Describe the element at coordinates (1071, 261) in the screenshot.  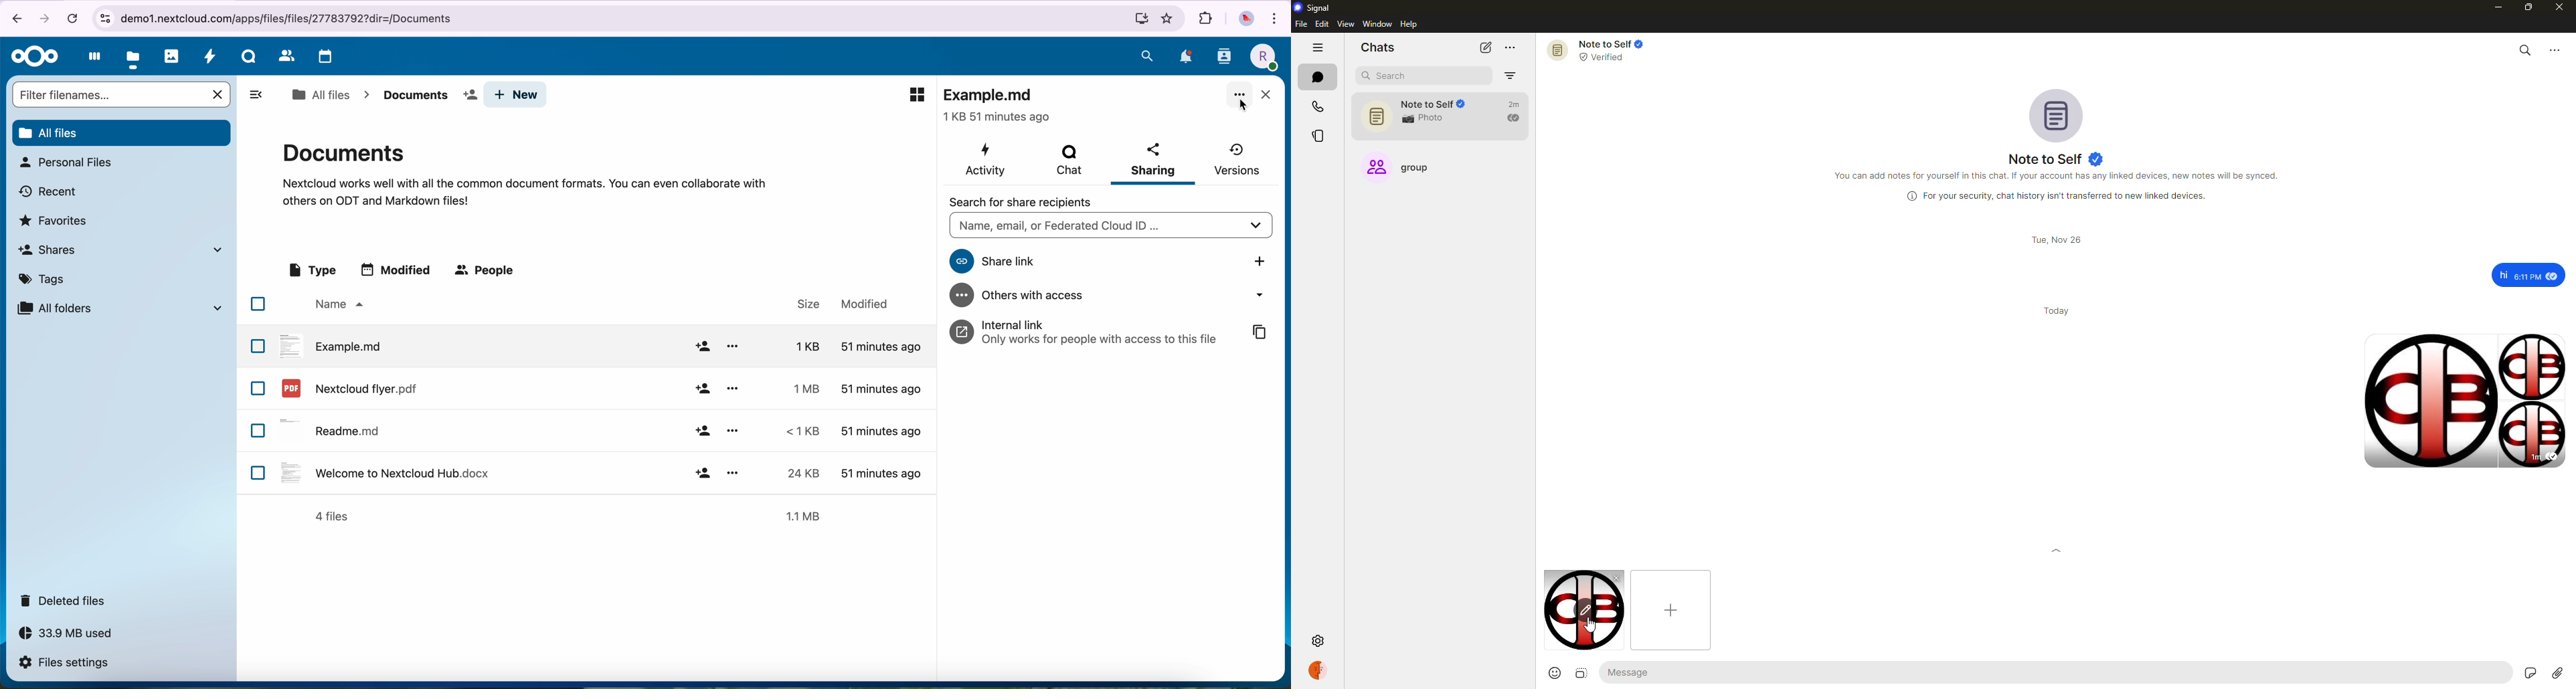
I see `share link` at that location.